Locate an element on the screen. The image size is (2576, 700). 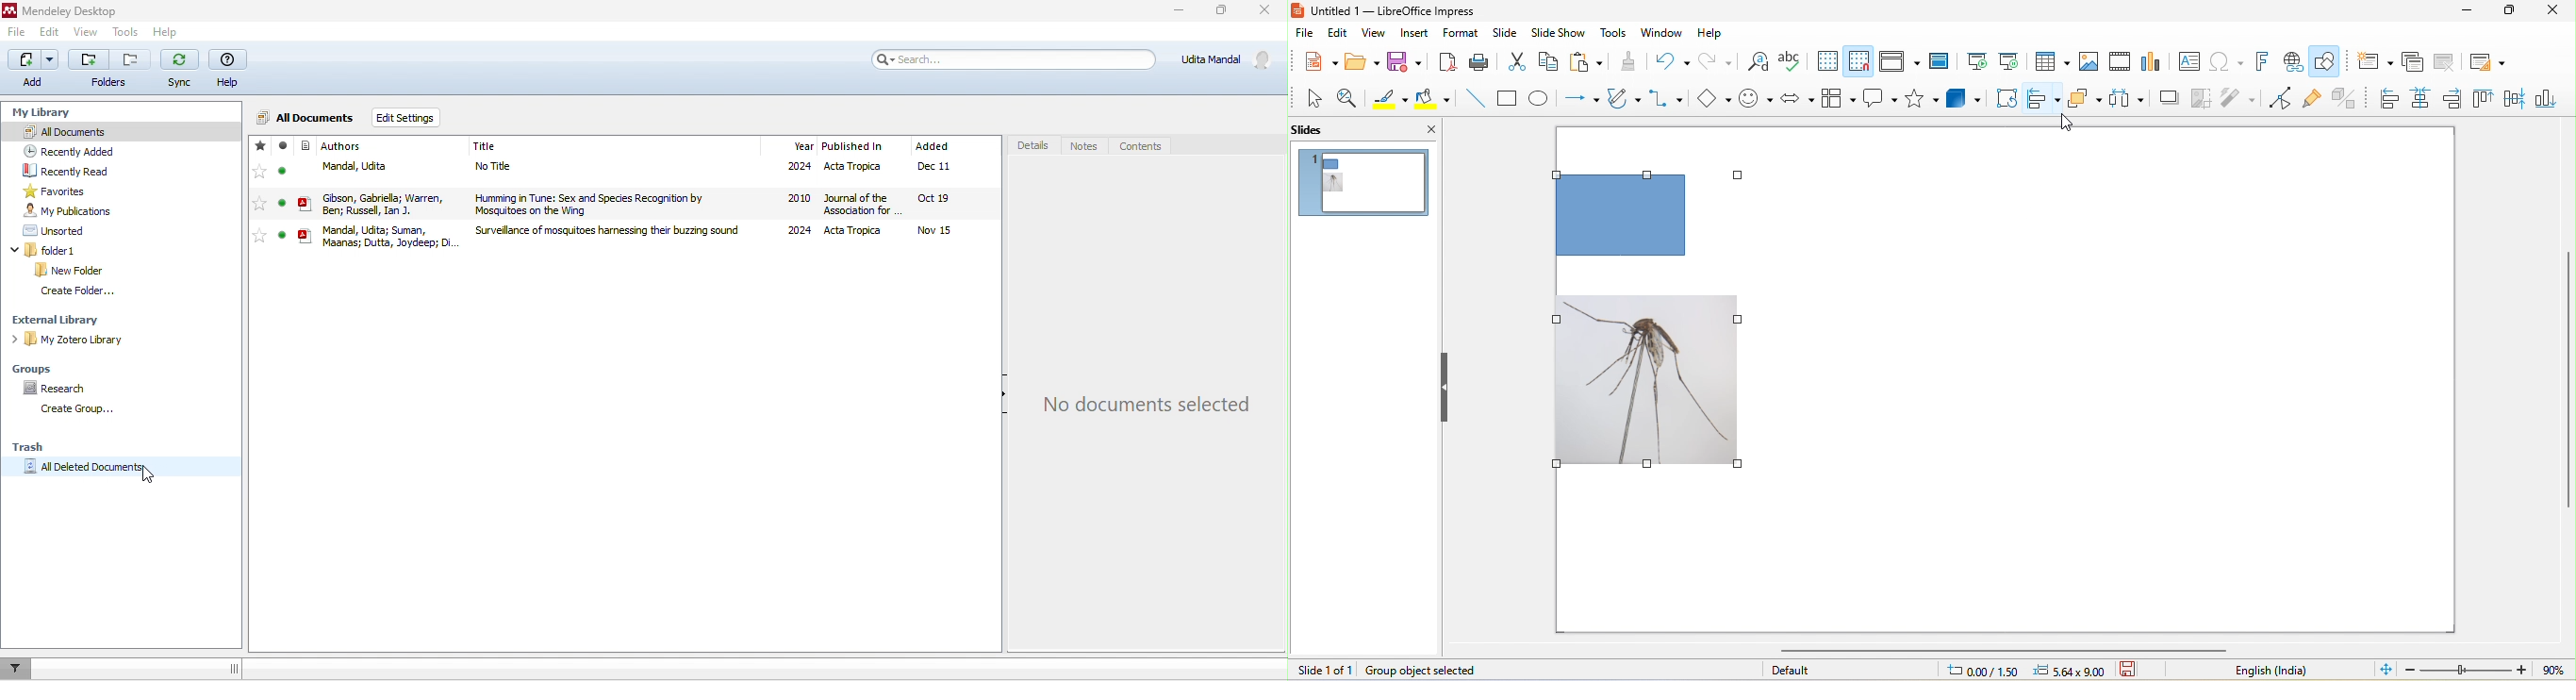
curve and polygon is located at coordinates (1627, 100).